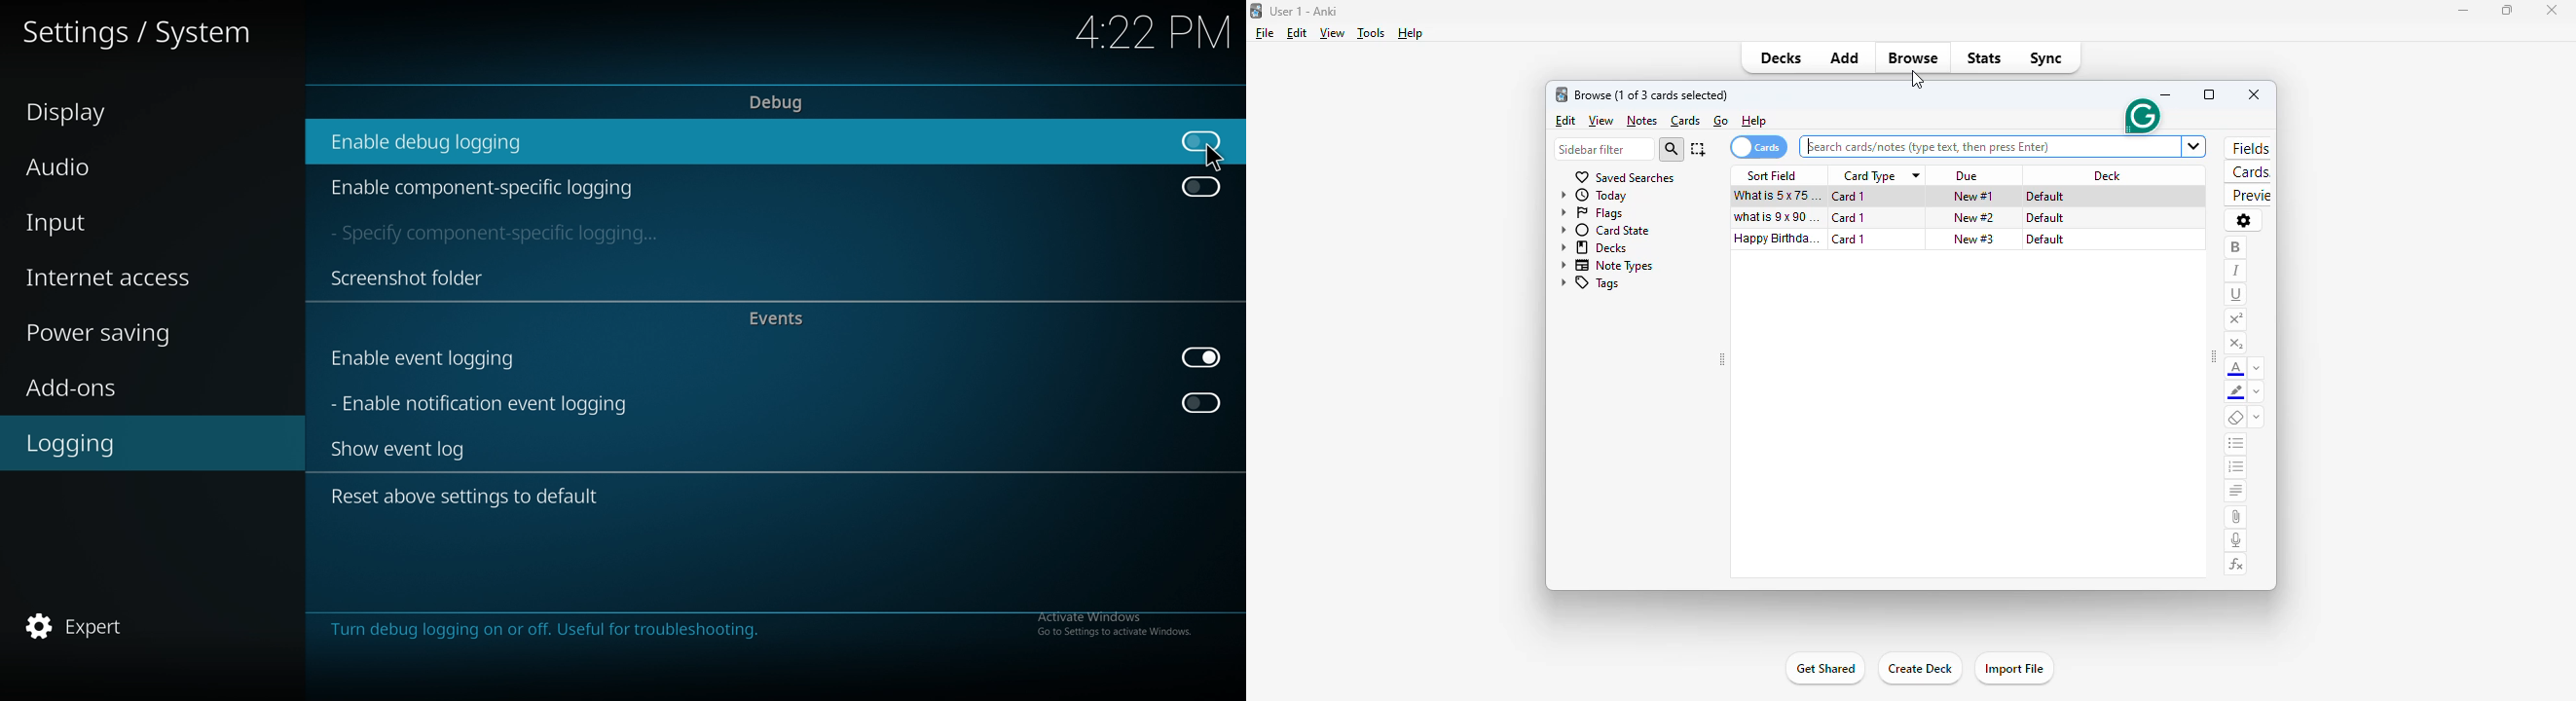 The height and width of the screenshot is (728, 2576). I want to click on record audio, so click(2235, 539).